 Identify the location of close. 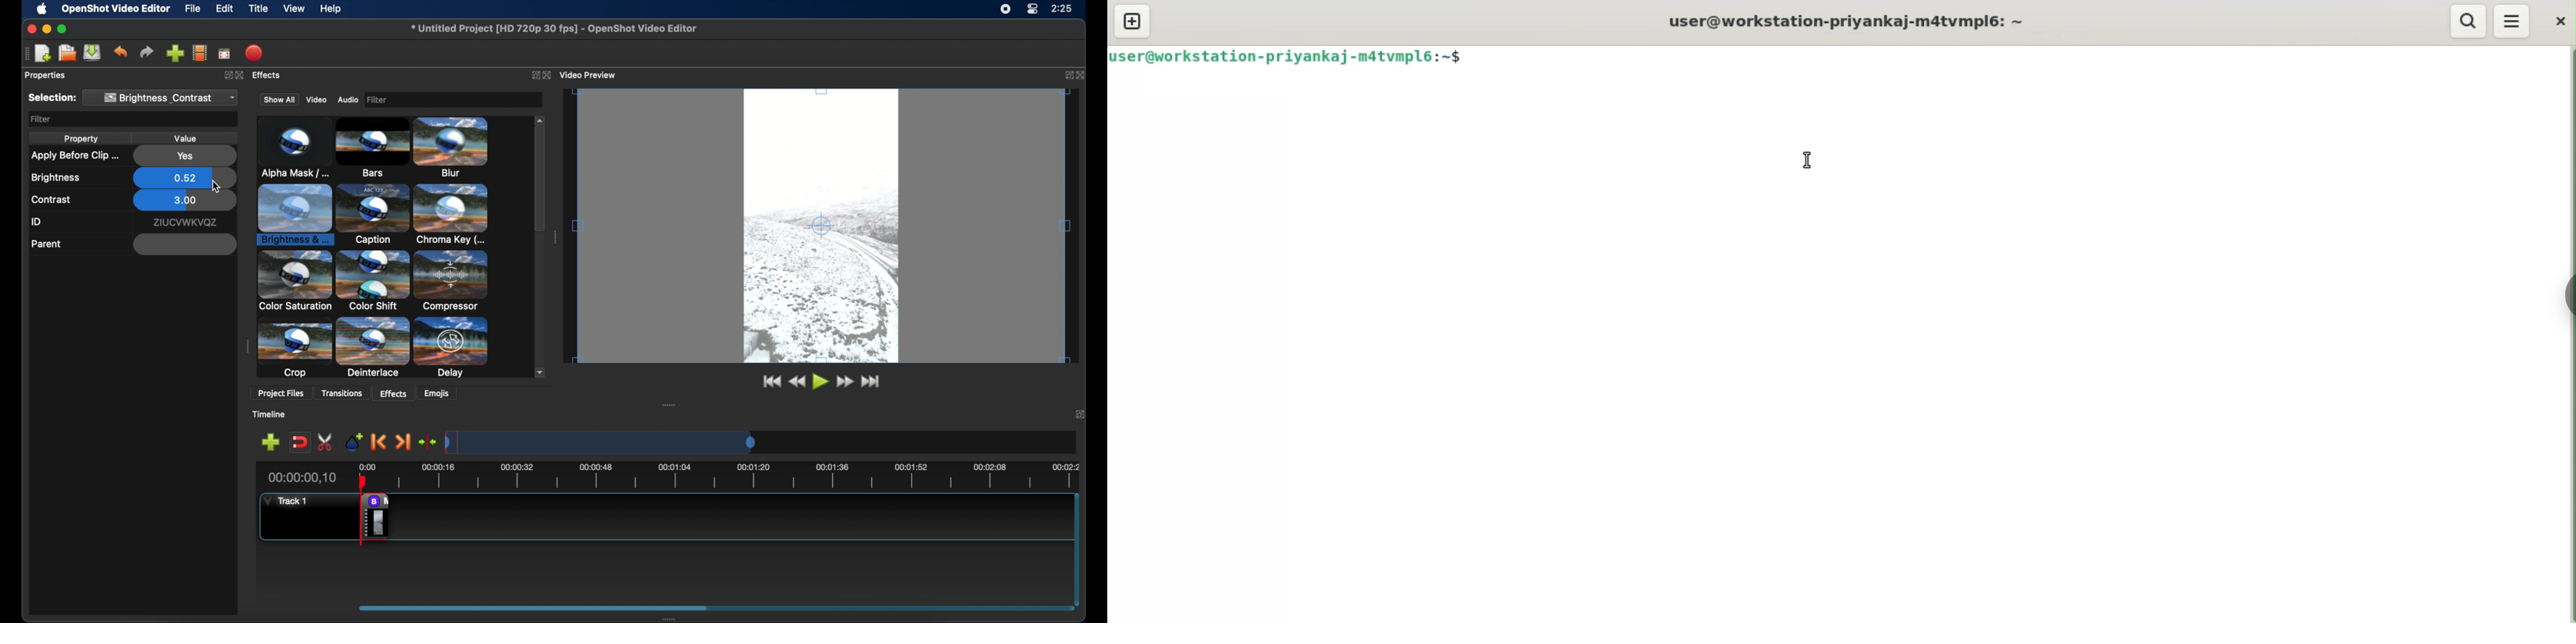
(1080, 413).